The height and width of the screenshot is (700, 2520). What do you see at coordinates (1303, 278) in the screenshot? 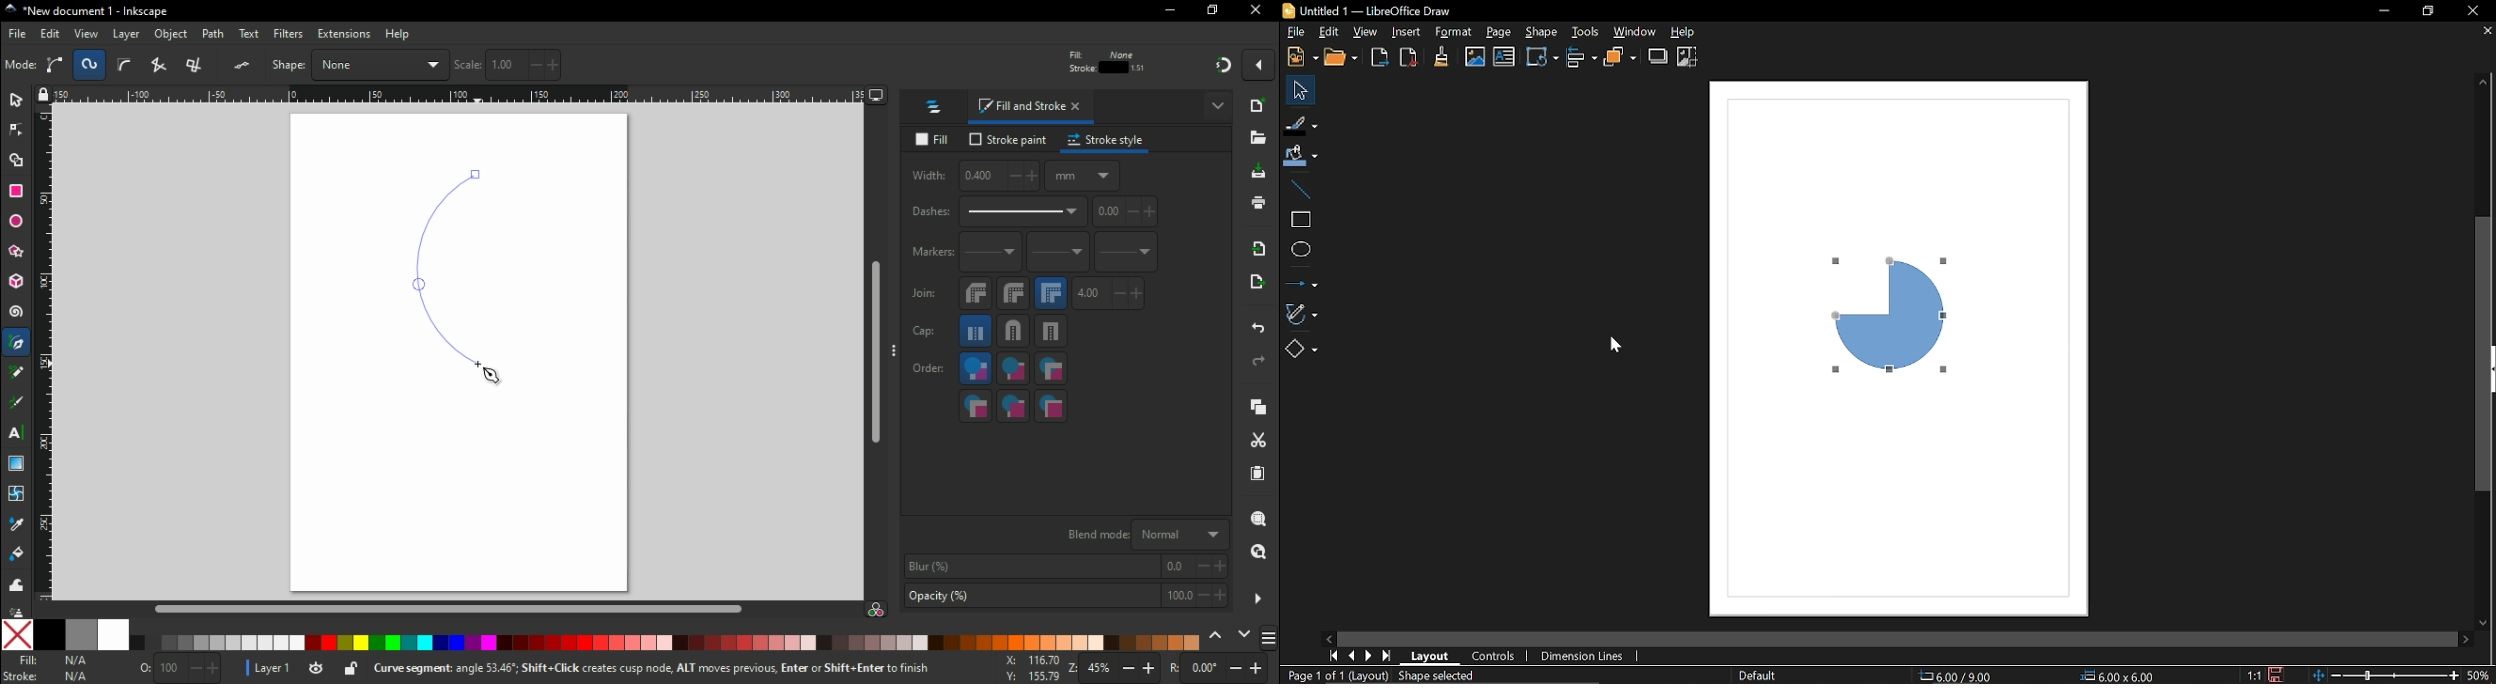
I see `Lines and arrows` at bounding box center [1303, 278].